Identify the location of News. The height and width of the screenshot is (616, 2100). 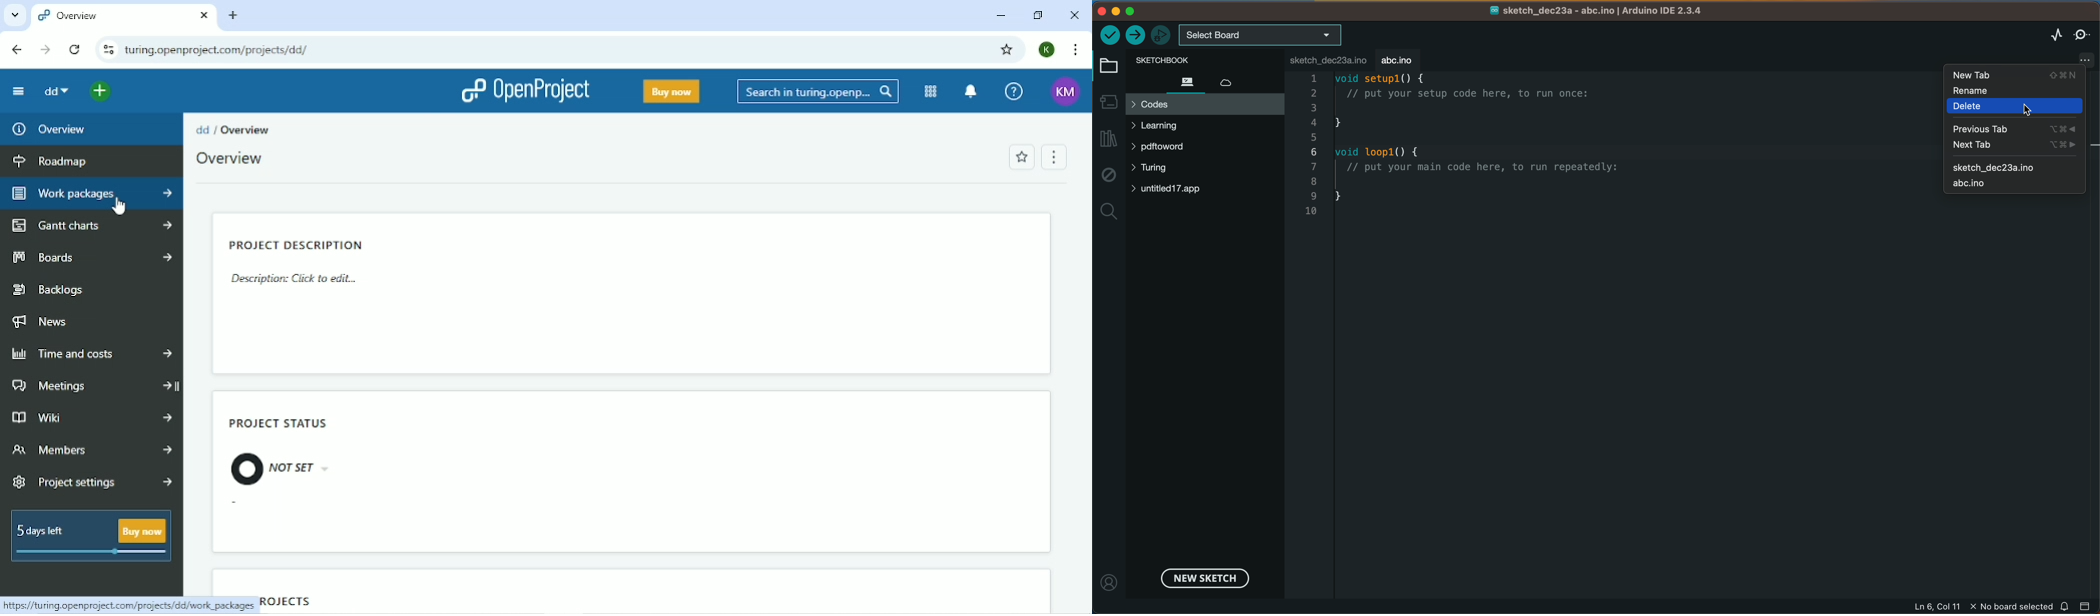
(44, 322).